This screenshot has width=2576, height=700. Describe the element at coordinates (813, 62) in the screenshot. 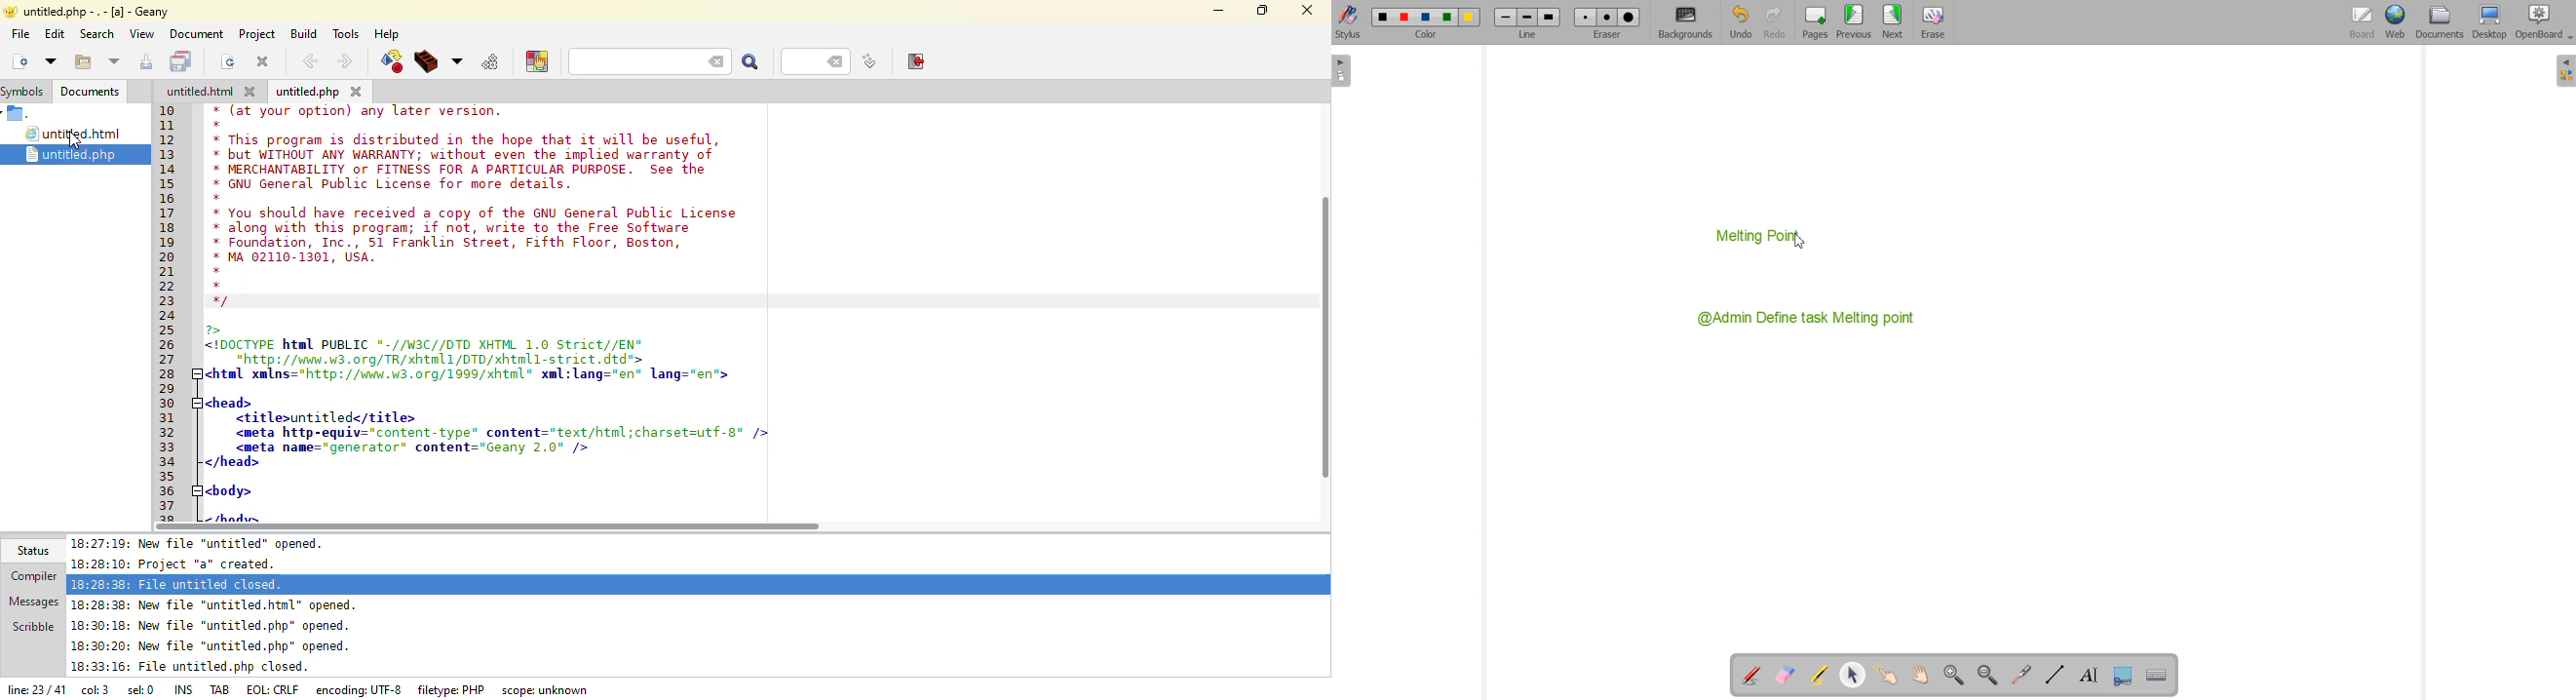

I see `jump to entered line number` at that location.